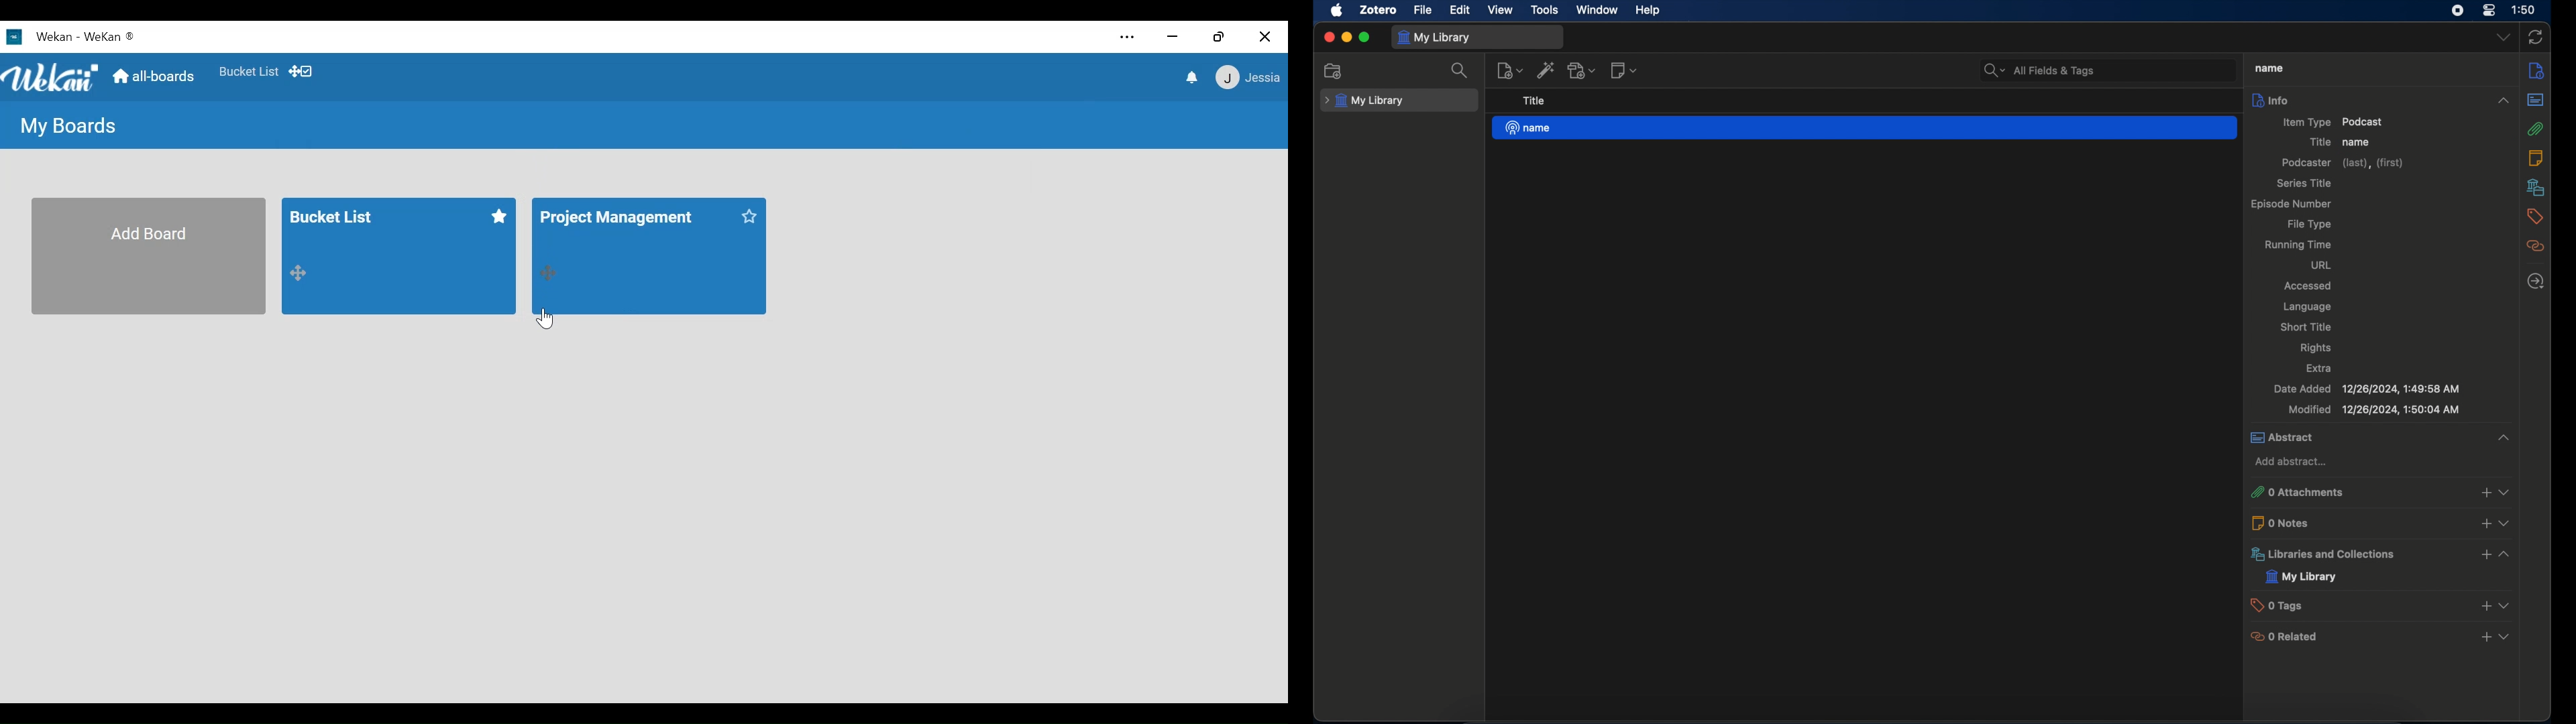  Describe the element at coordinates (2318, 347) in the screenshot. I see `rights` at that location.